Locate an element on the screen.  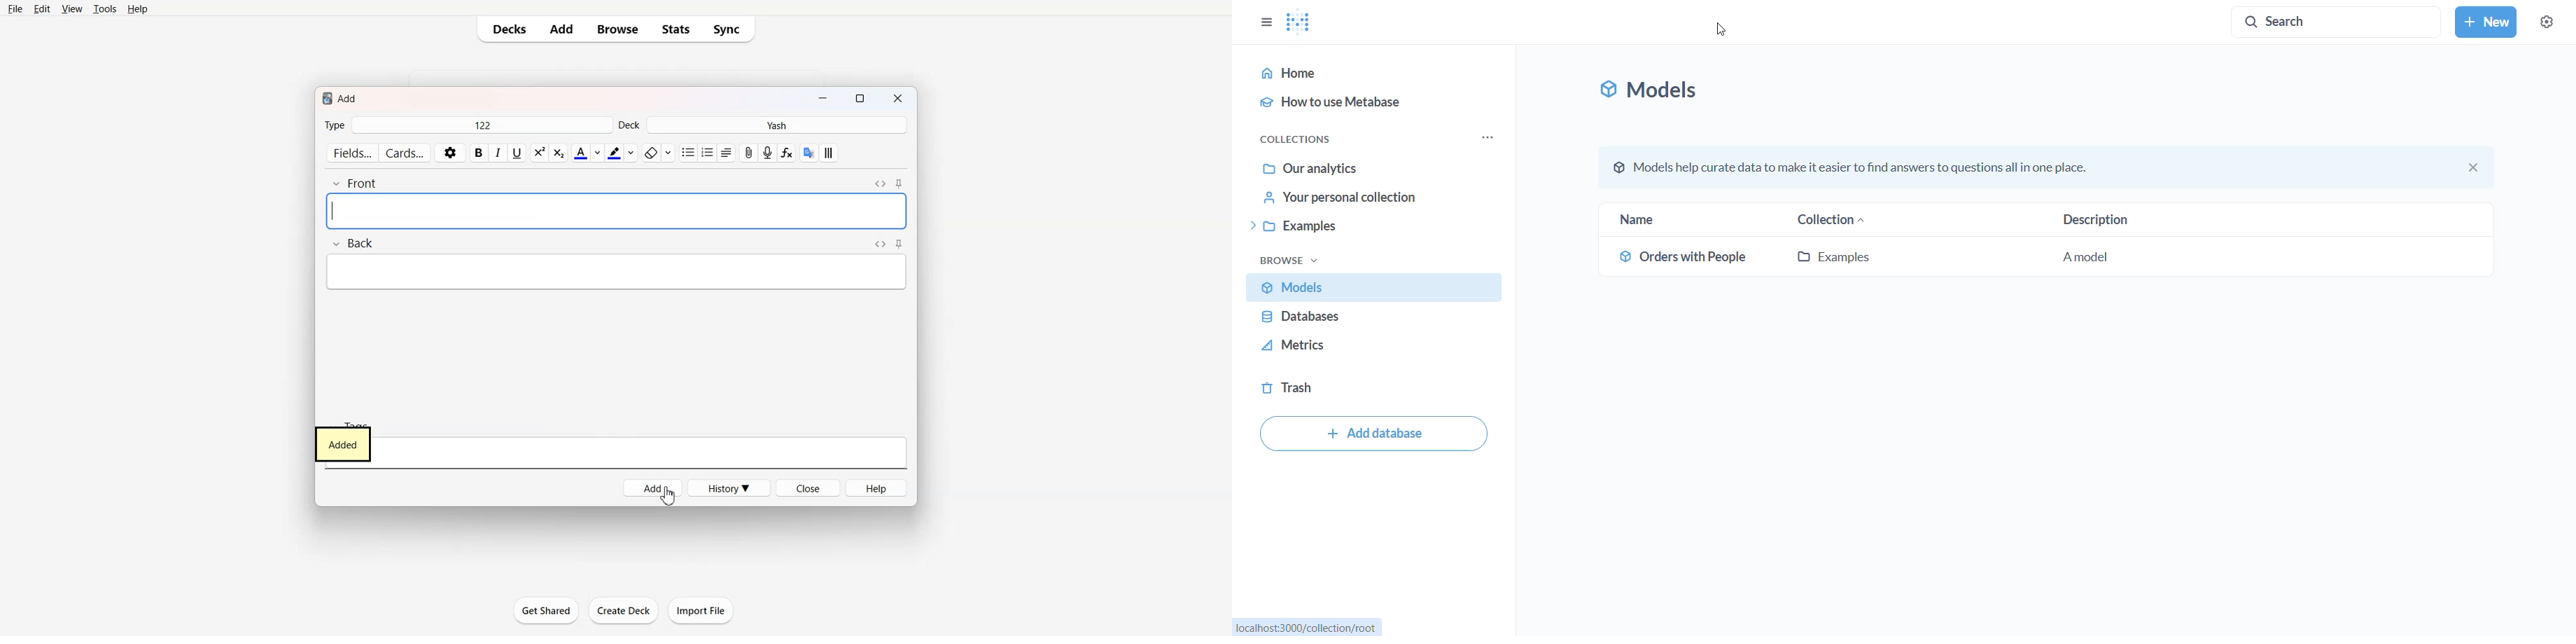
databases is located at coordinates (1369, 322).